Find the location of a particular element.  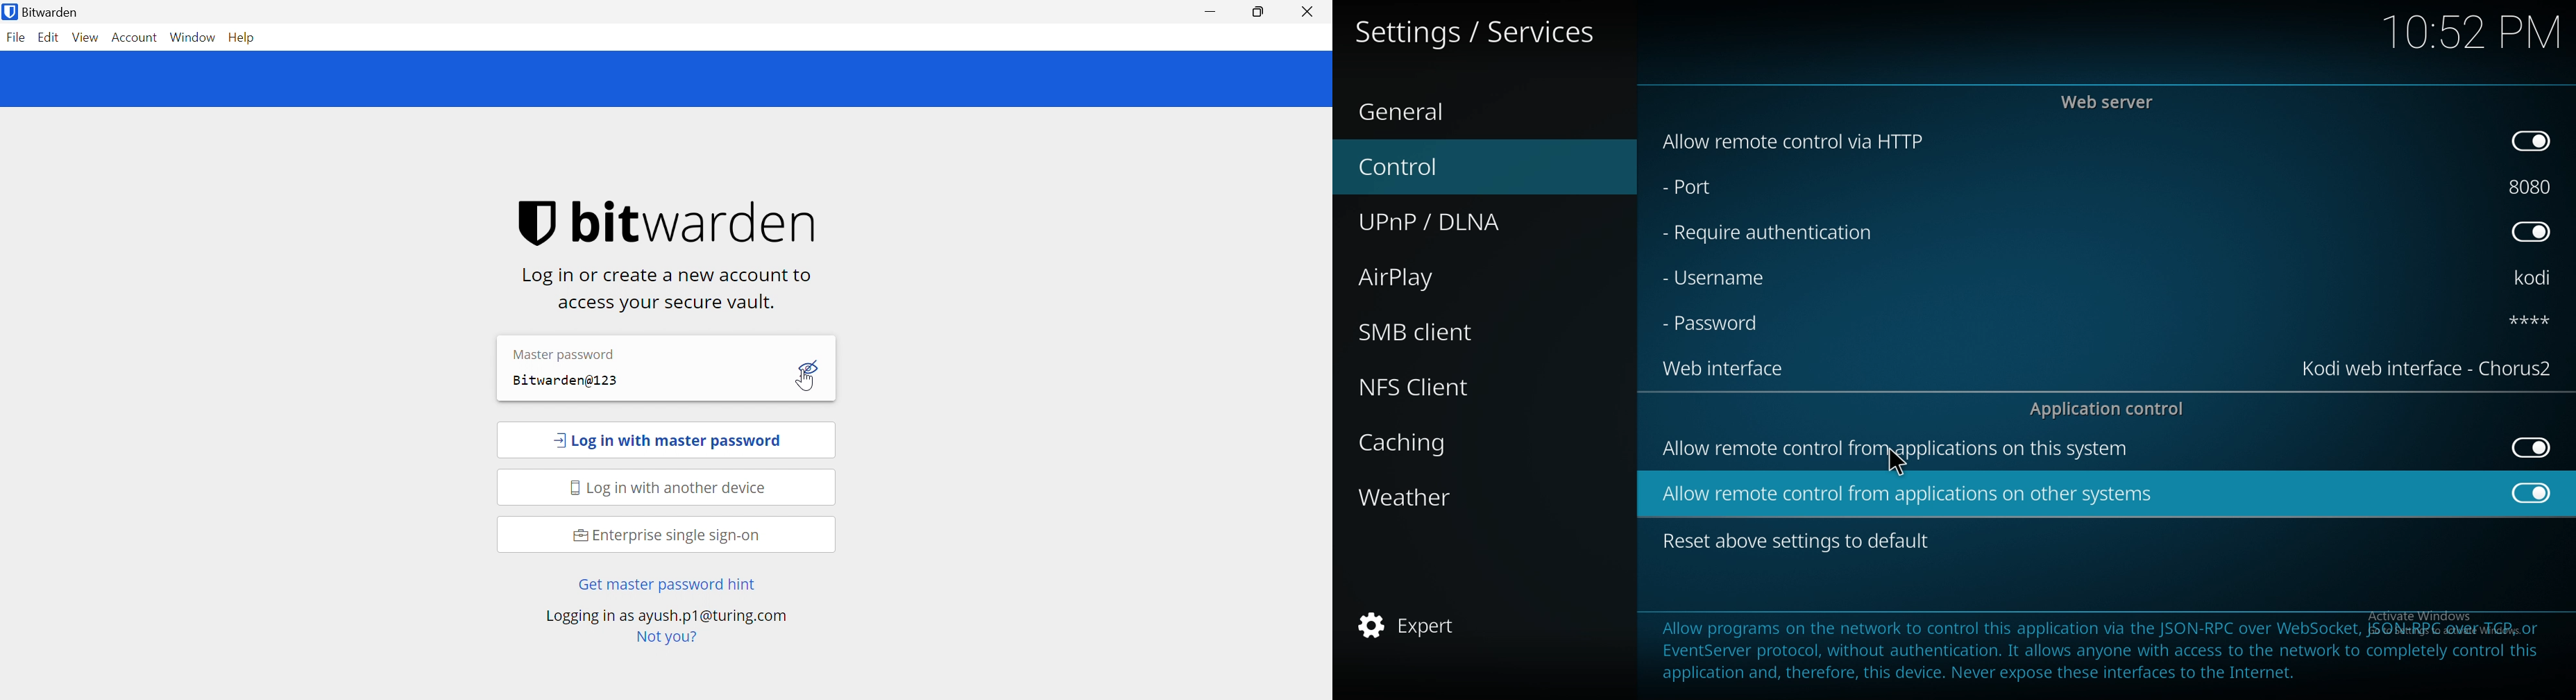

weather is located at coordinates (1467, 496).